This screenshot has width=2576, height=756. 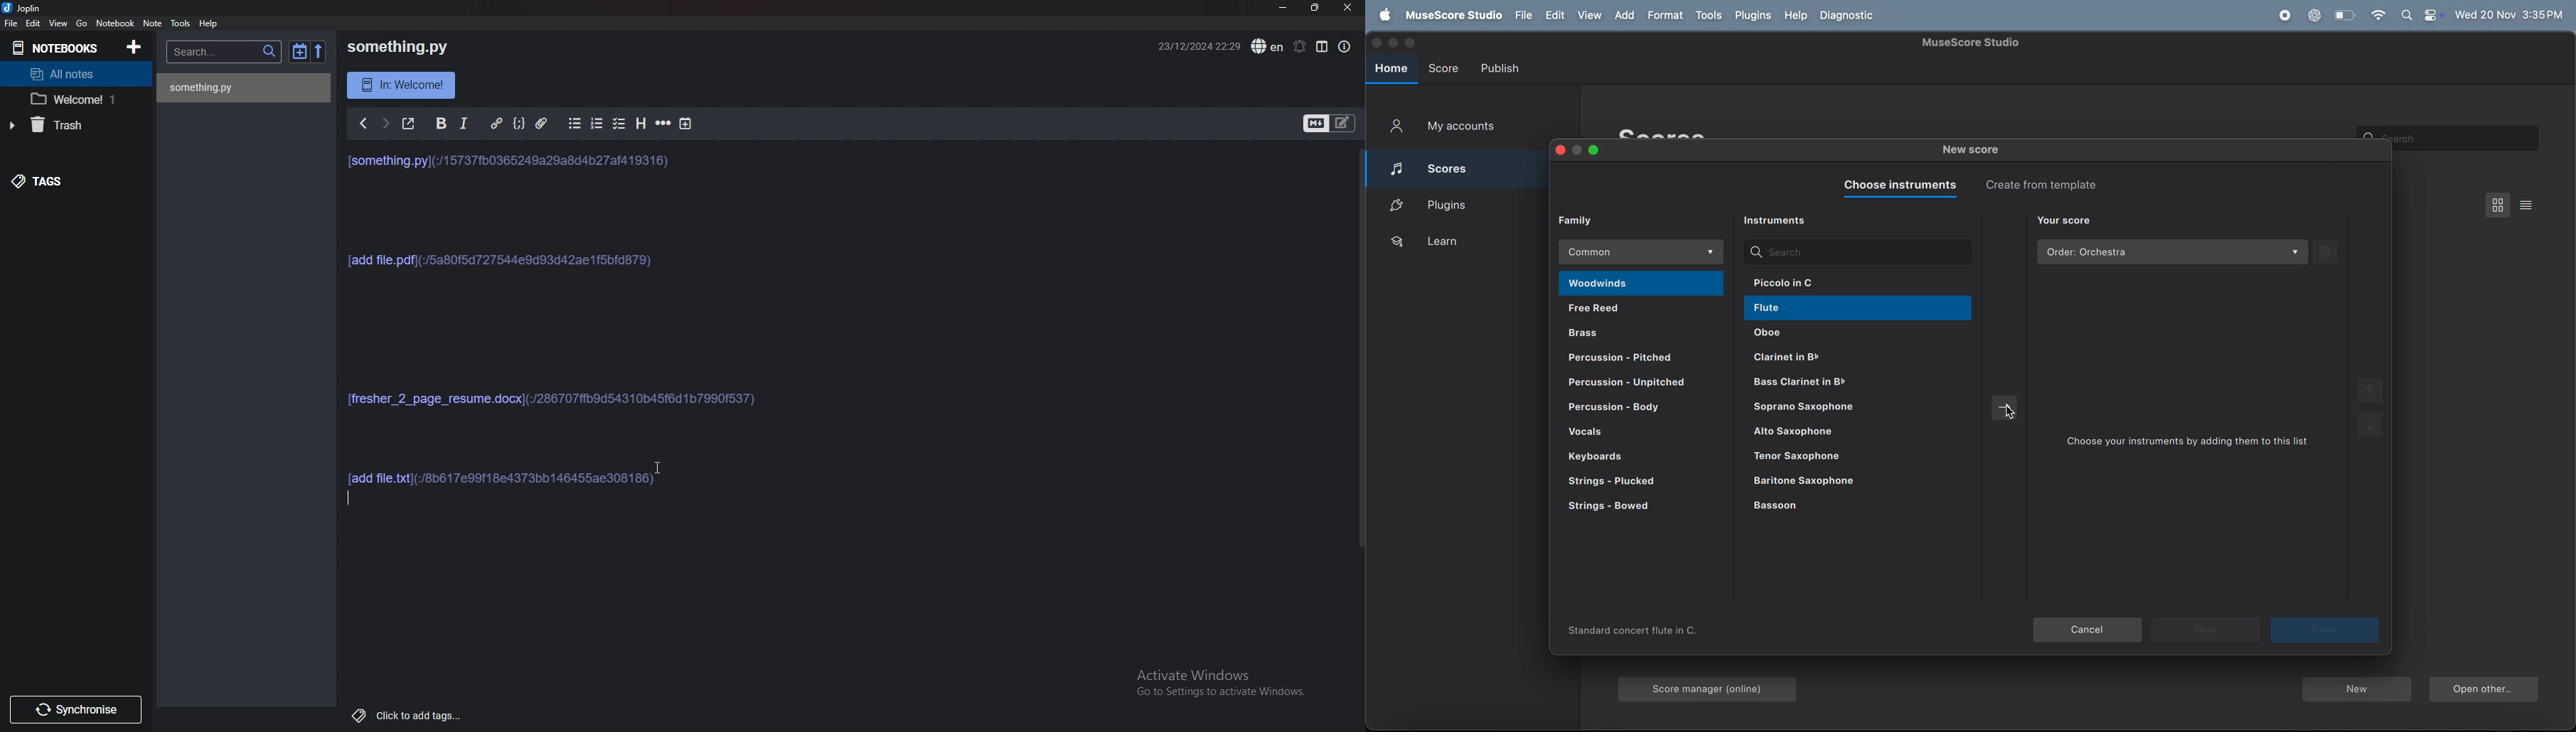 I want to click on <{D CcClickto add tags..., so click(x=400, y=713).